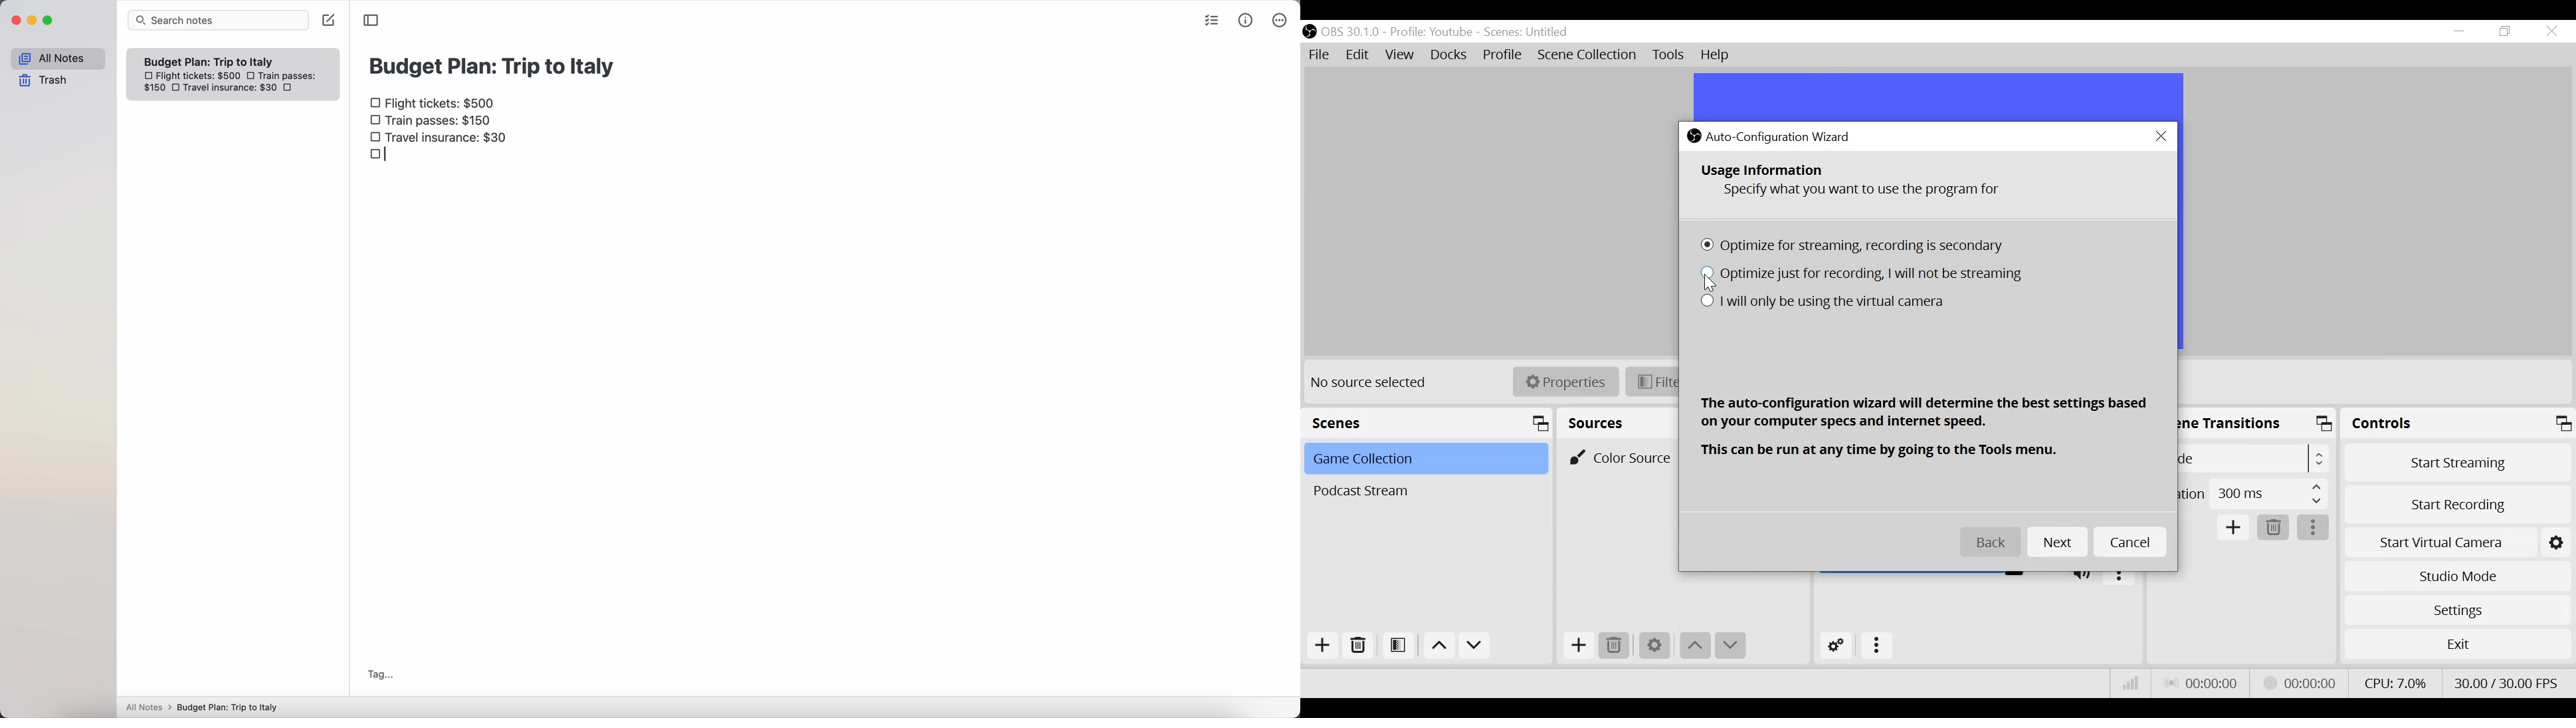 This screenshot has width=2576, height=728. I want to click on travel insurance: $30, so click(236, 89).